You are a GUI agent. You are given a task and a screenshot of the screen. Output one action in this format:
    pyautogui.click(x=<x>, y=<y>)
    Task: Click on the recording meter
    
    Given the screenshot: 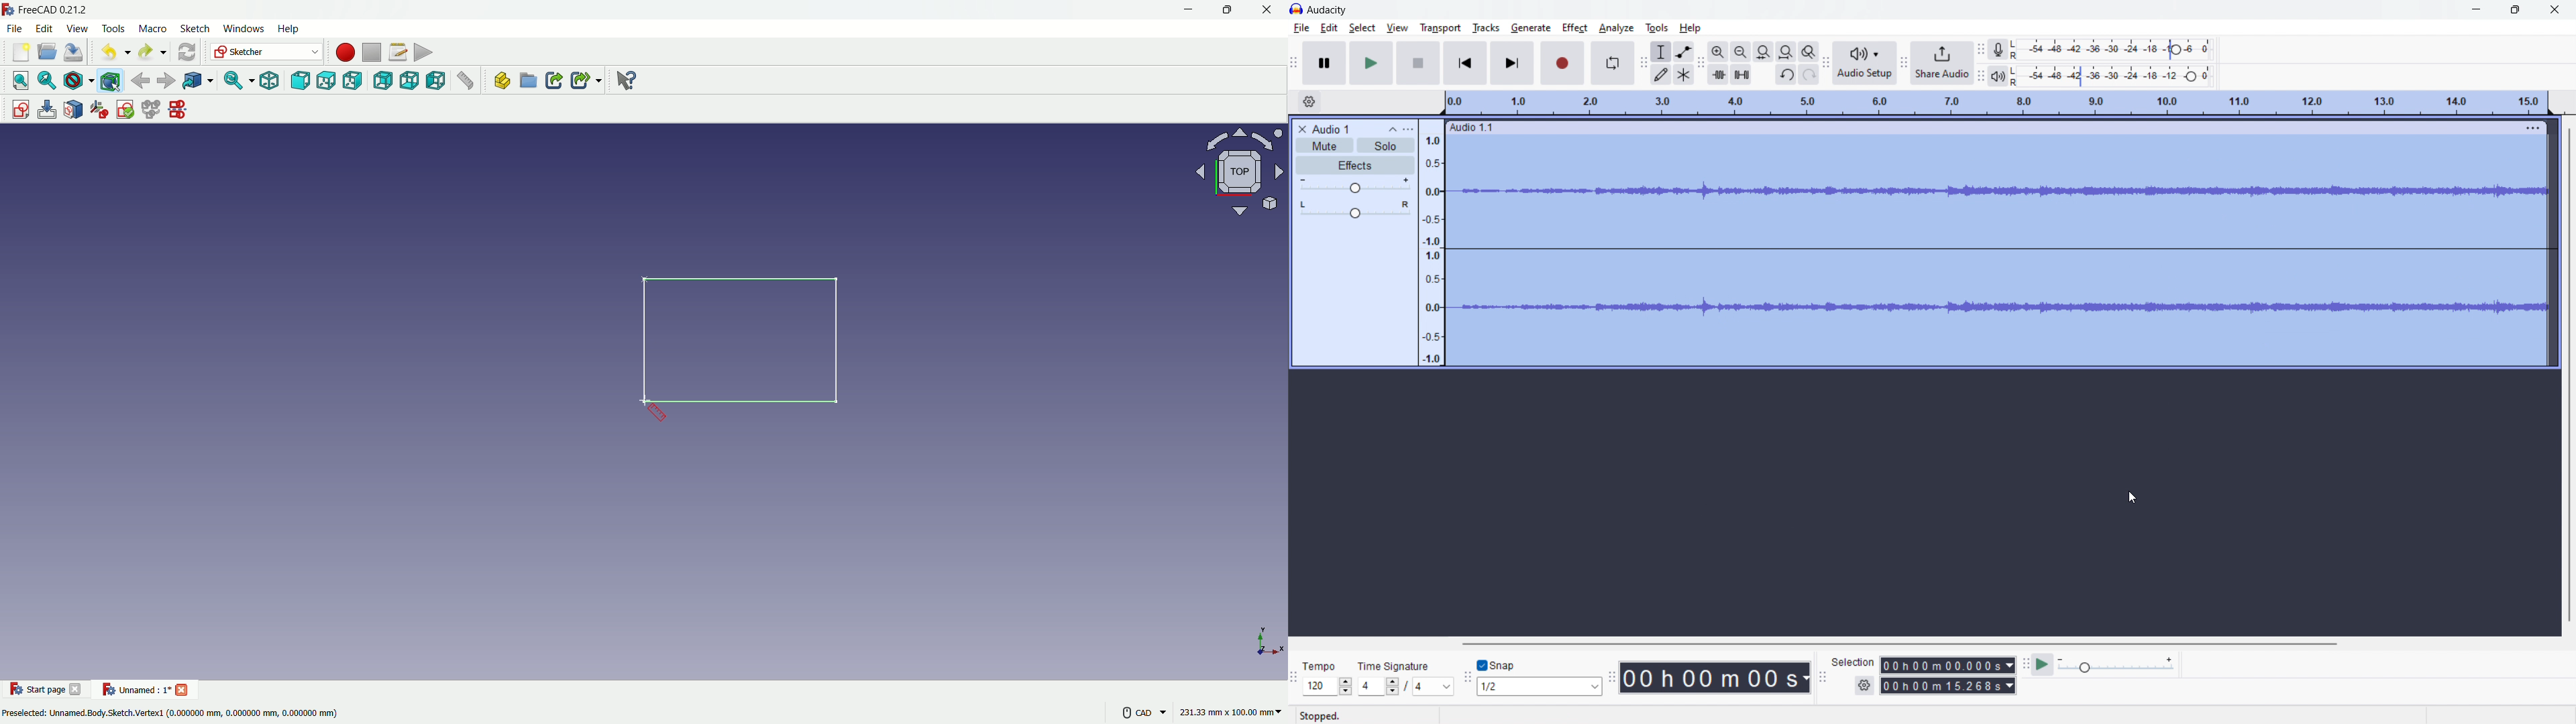 What is the action you would take?
    pyautogui.click(x=2003, y=48)
    